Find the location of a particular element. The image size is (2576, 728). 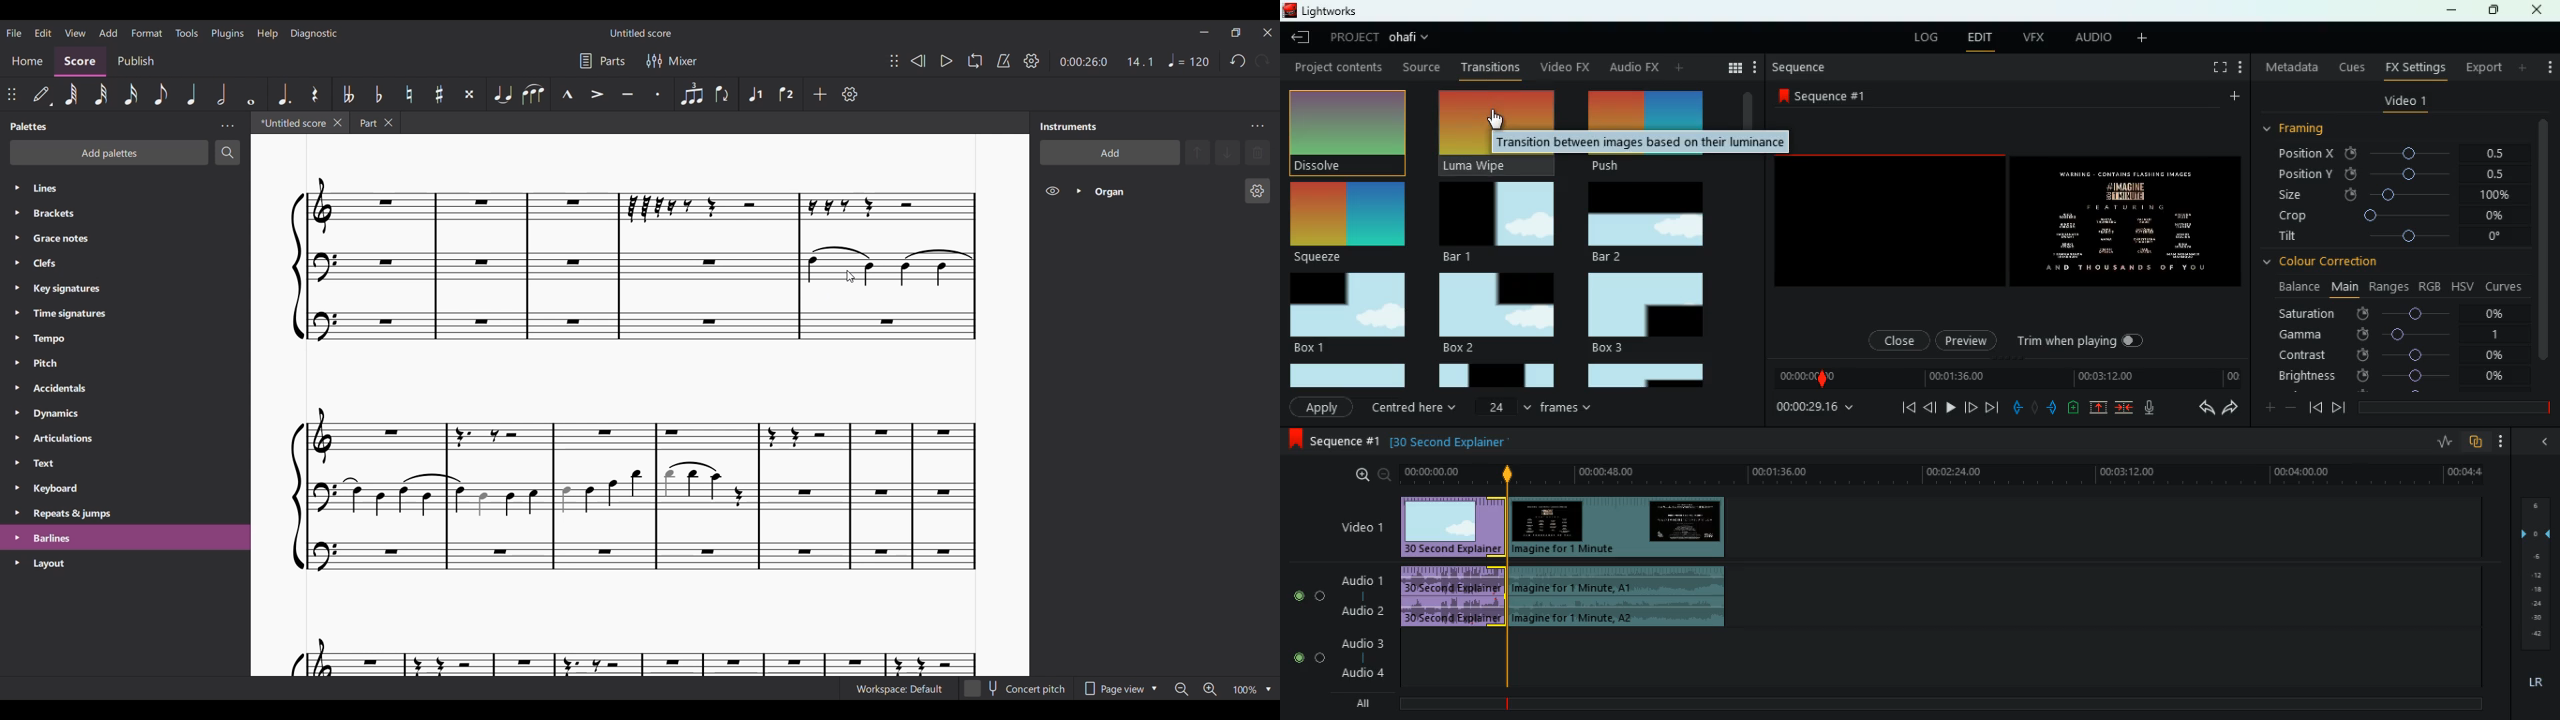

time is located at coordinates (2005, 378).